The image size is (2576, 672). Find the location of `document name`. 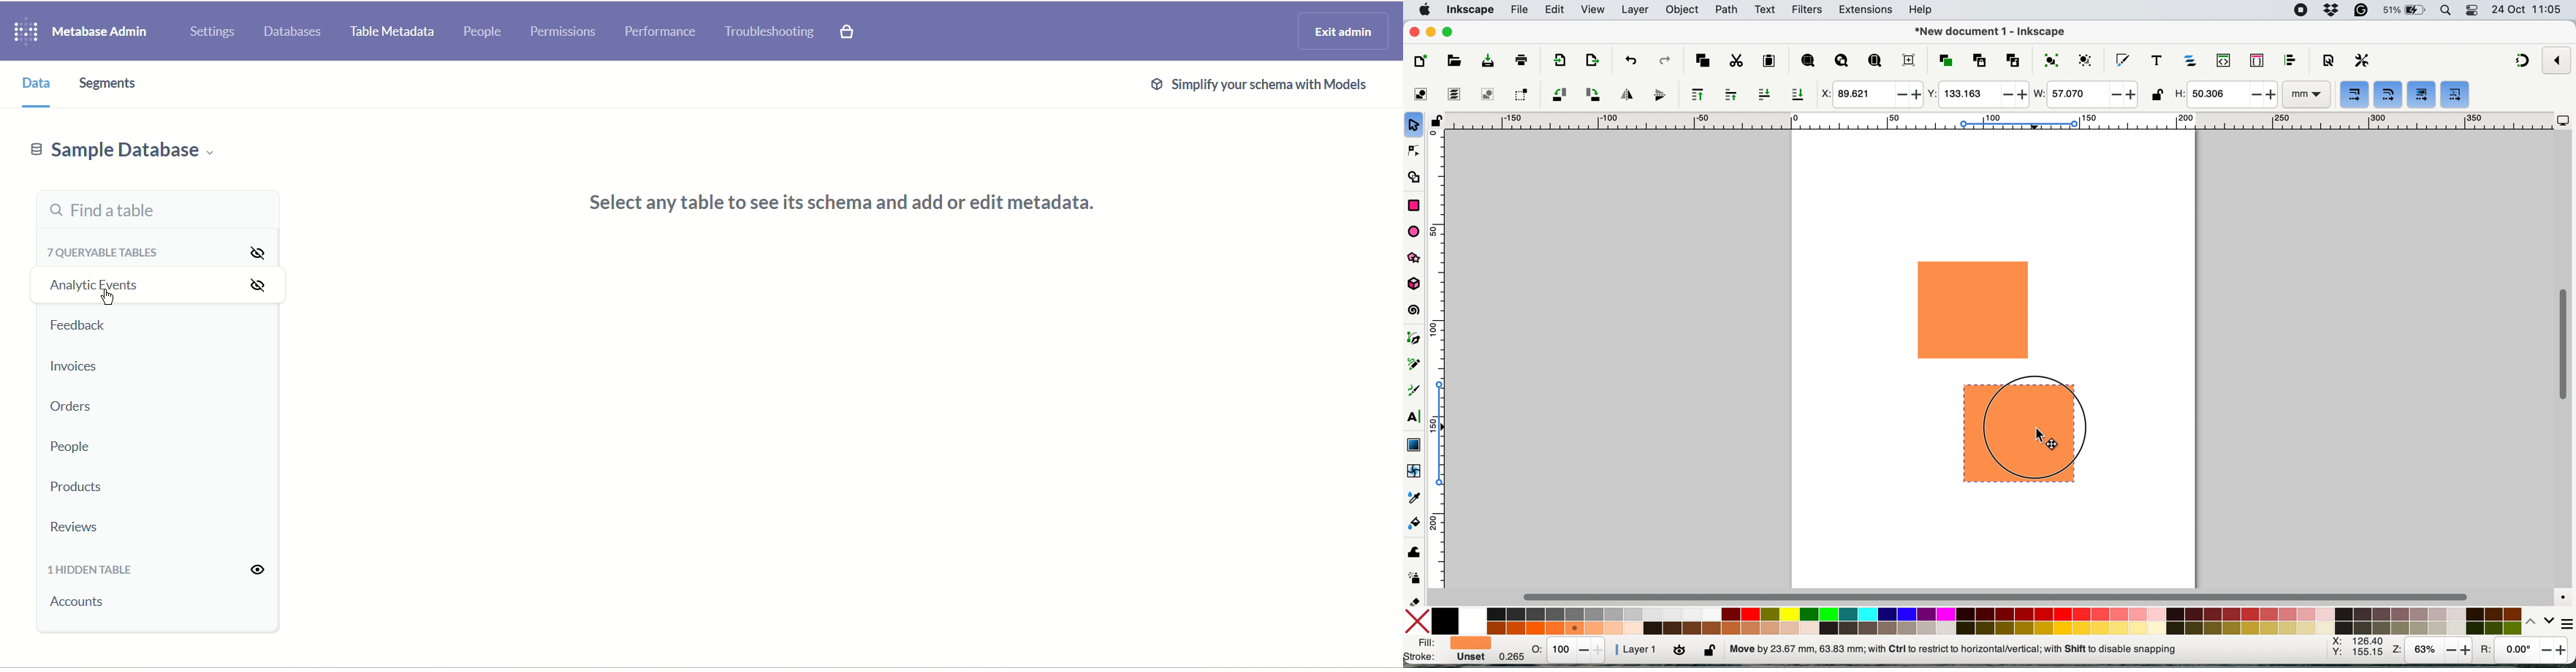

document name is located at coordinates (1990, 32).